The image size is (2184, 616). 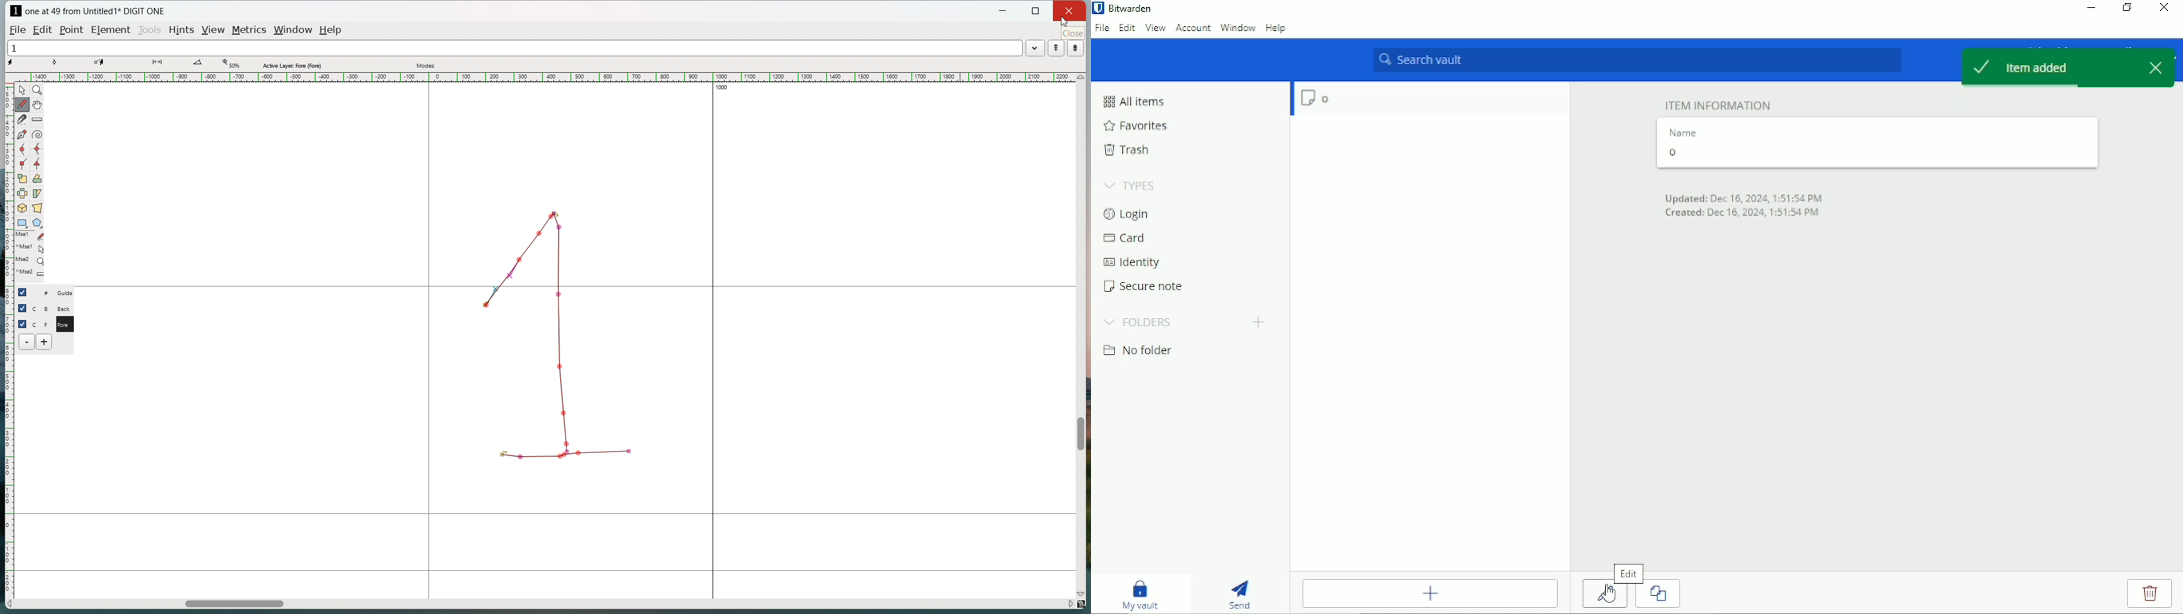 I want to click on No folder, so click(x=1138, y=351).